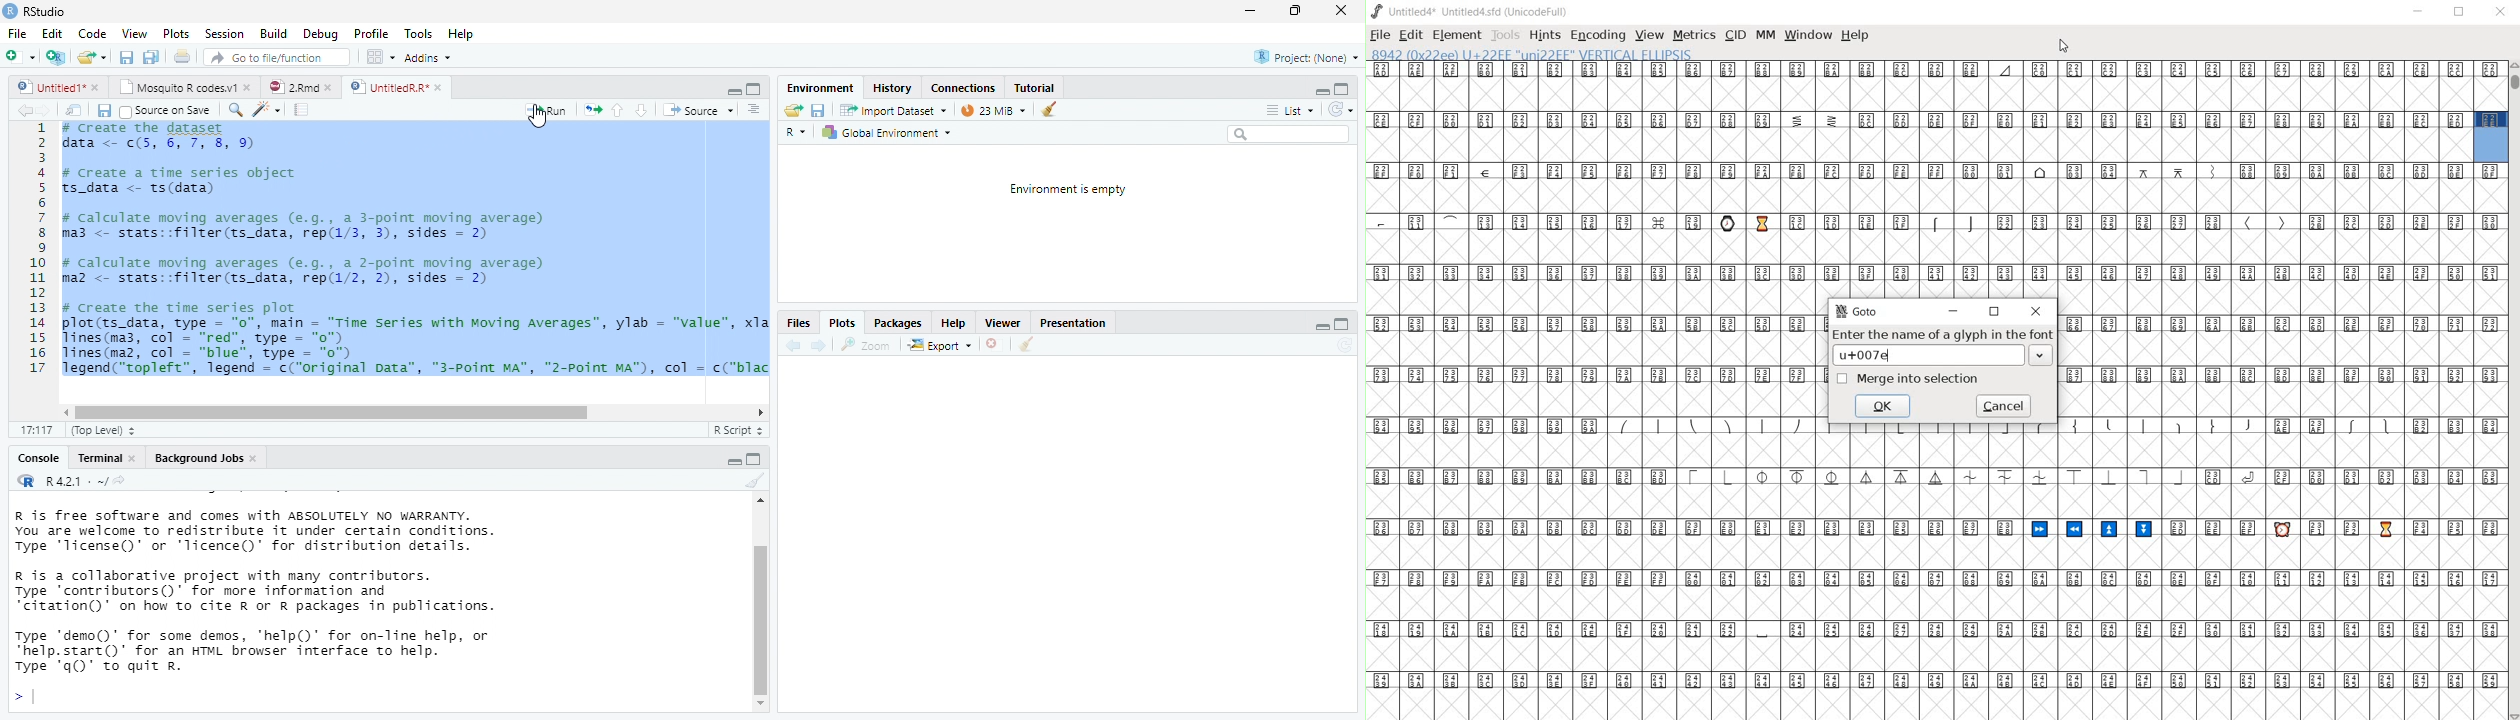 This screenshot has width=2520, height=728. Describe the element at coordinates (75, 110) in the screenshot. I see `show in window` at that location.